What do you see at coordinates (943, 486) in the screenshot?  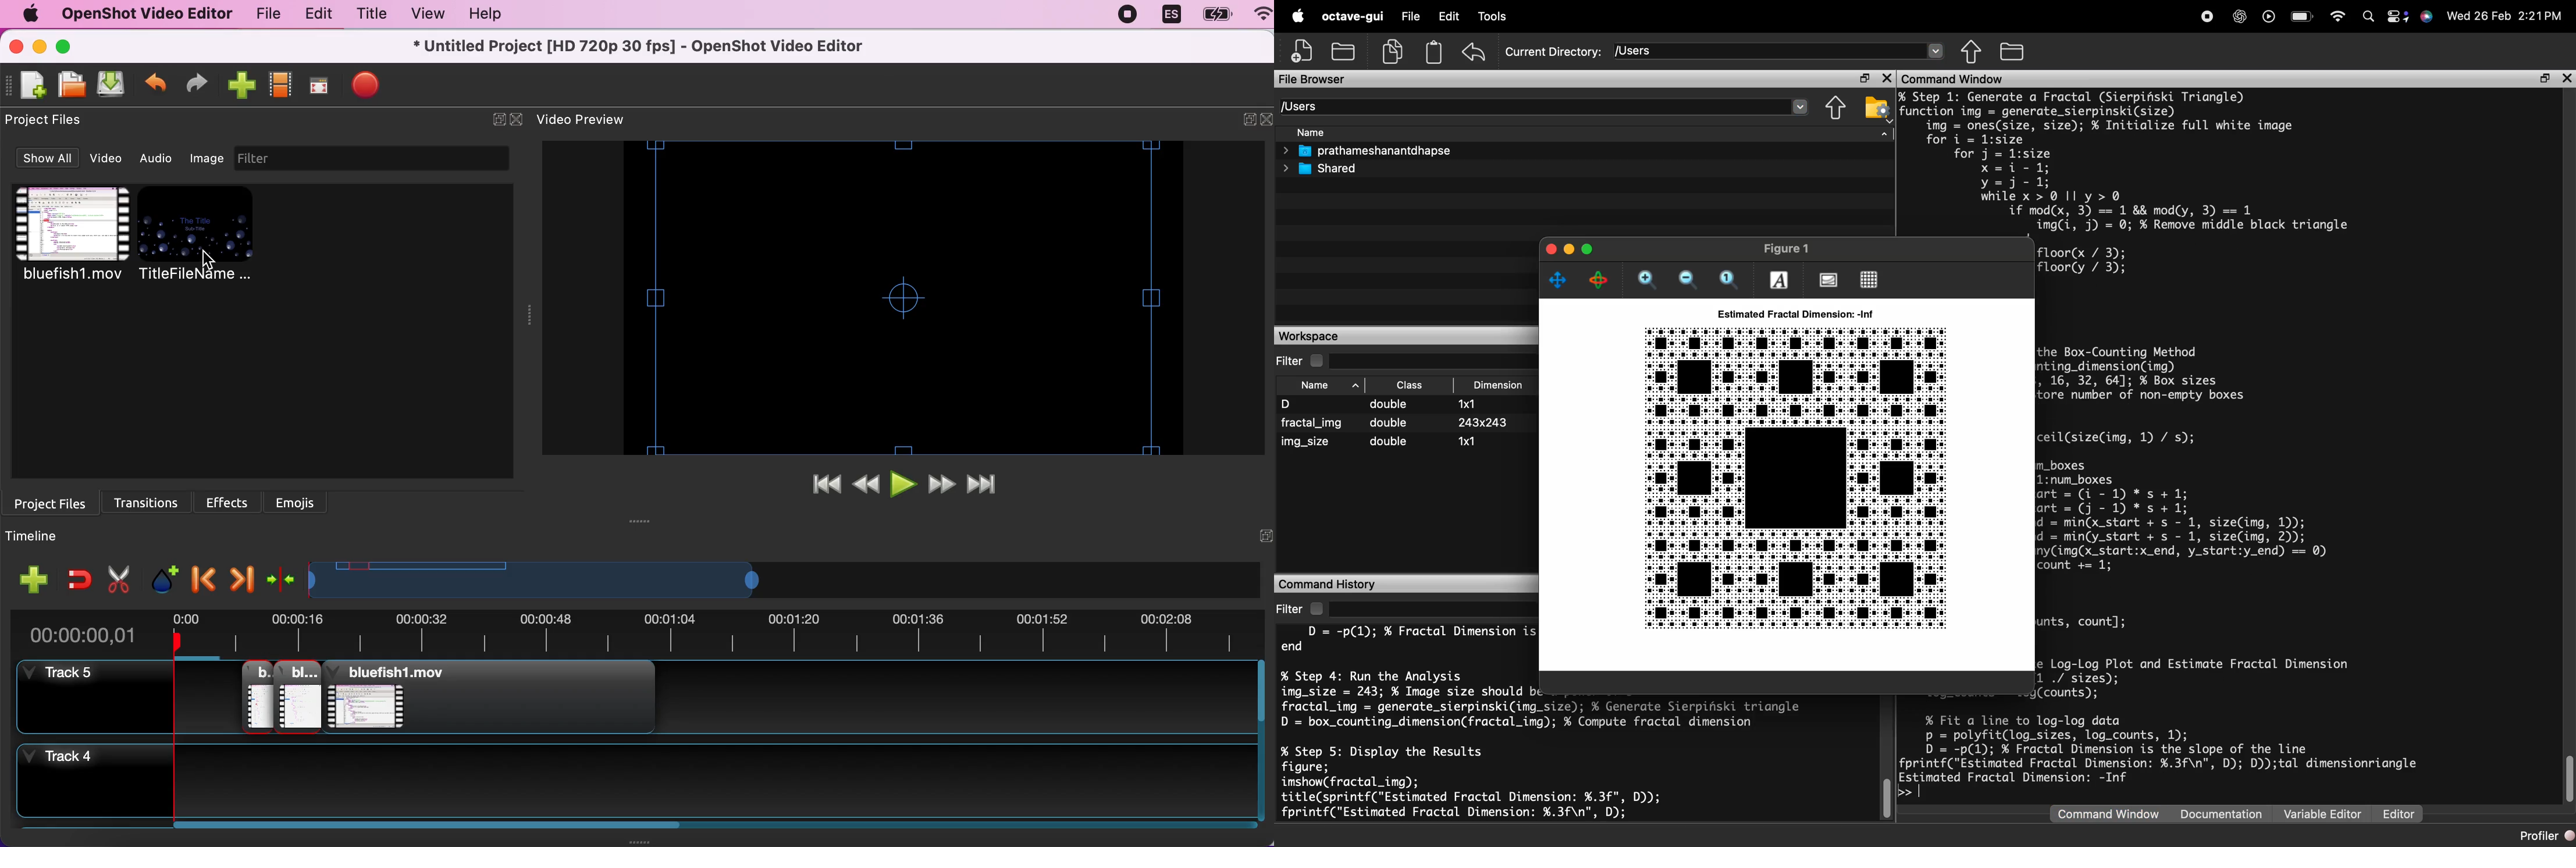 I see `fast forward` at bounding box center [943, 486].